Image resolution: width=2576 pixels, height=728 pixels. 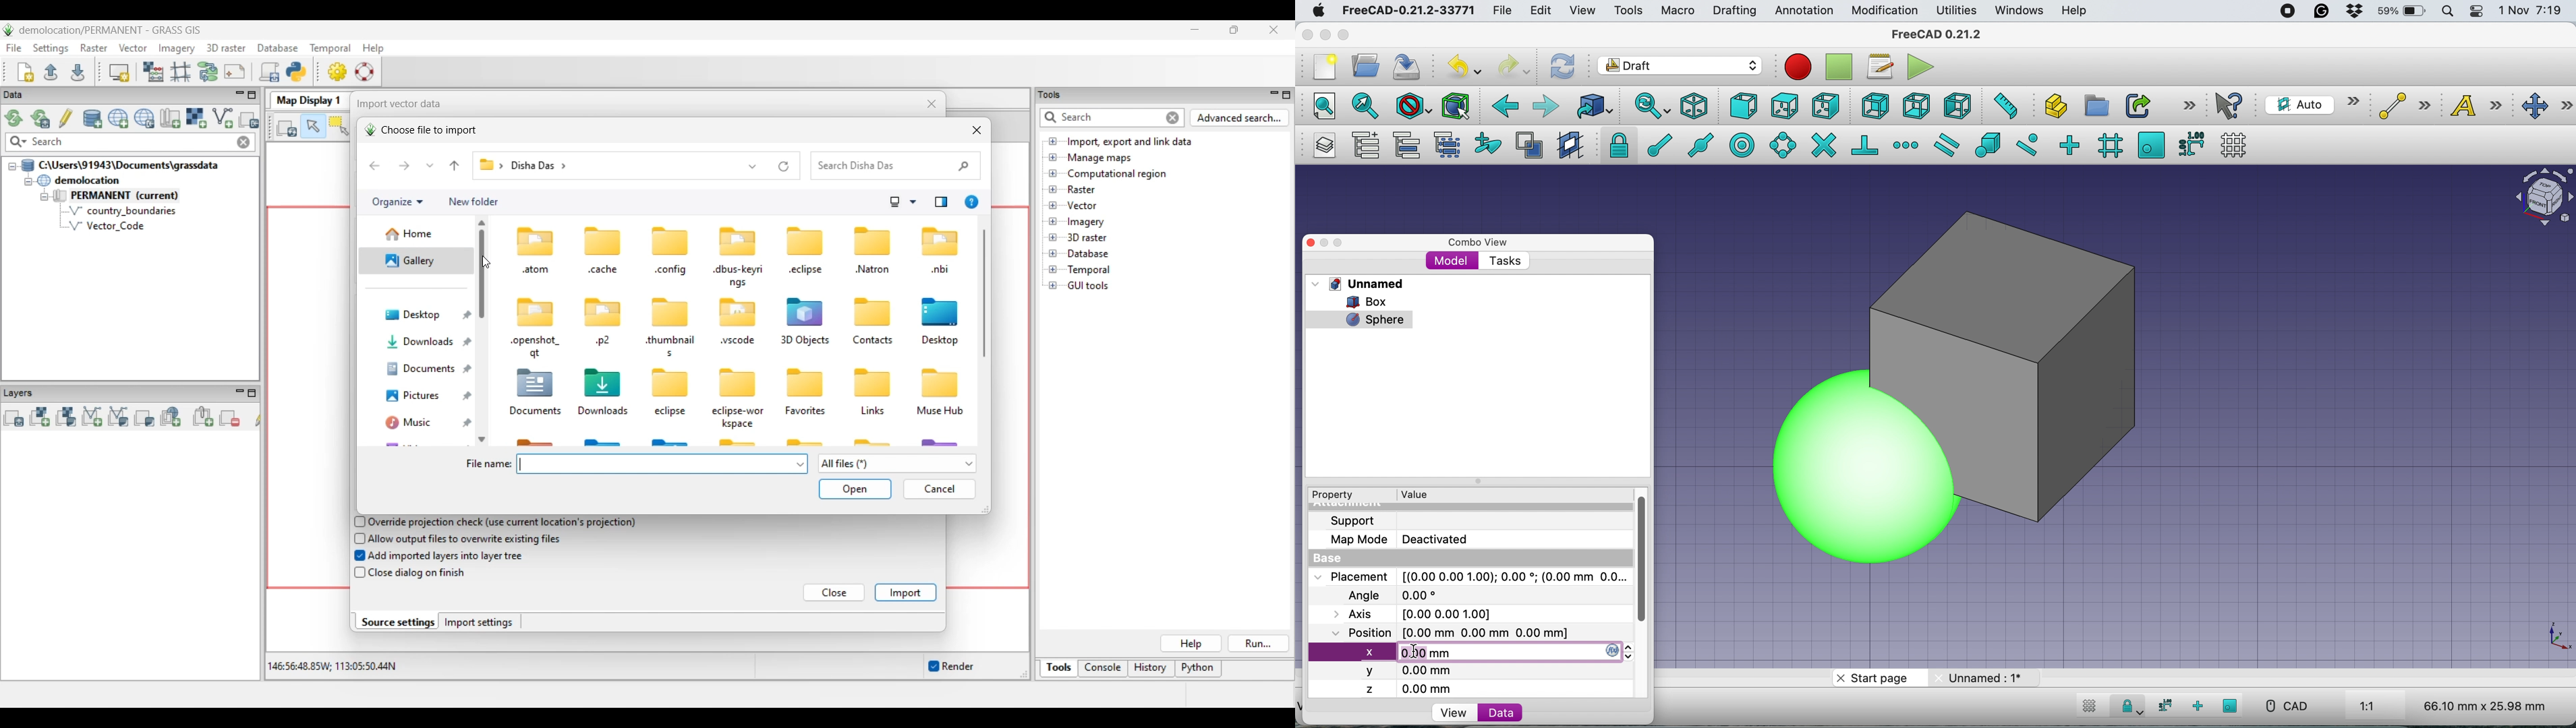 What do you see at coordinates (2053, 108) in the screenshot?
I see `create part` at bounding box center [2053, 108].